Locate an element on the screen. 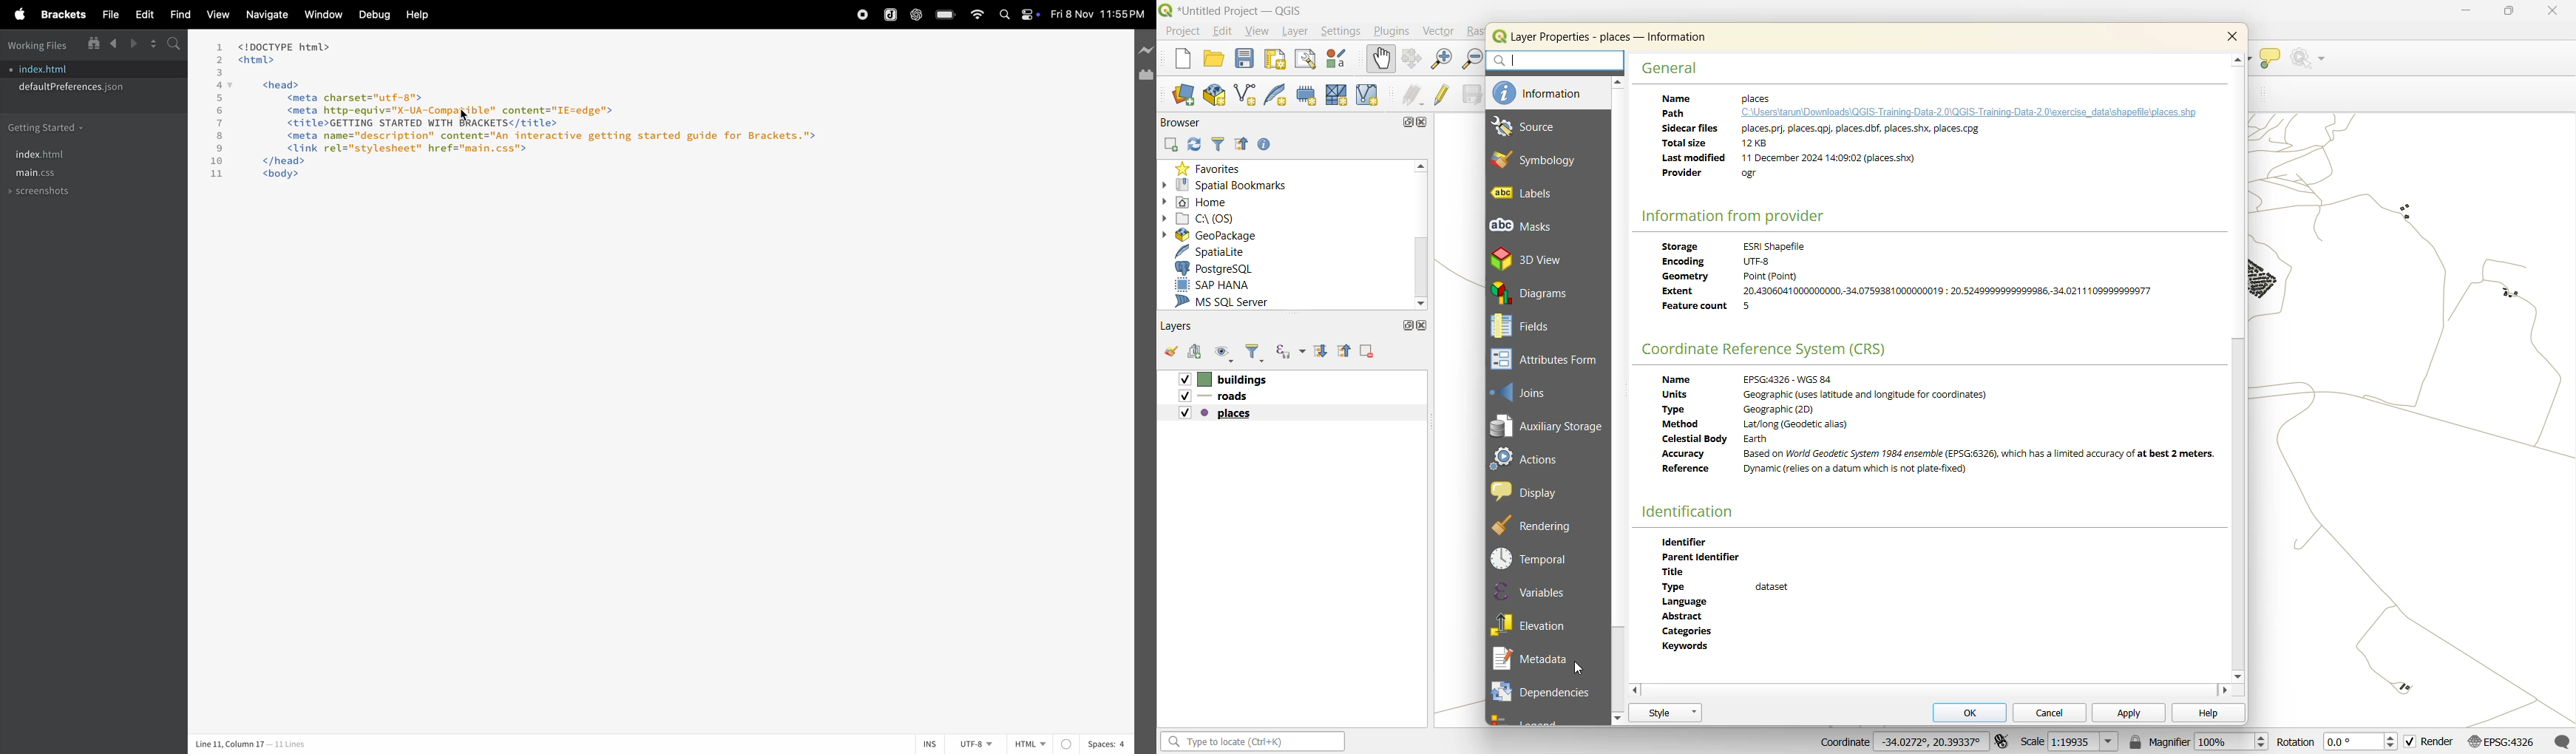  metadata is located at coordinates (1536, 660).